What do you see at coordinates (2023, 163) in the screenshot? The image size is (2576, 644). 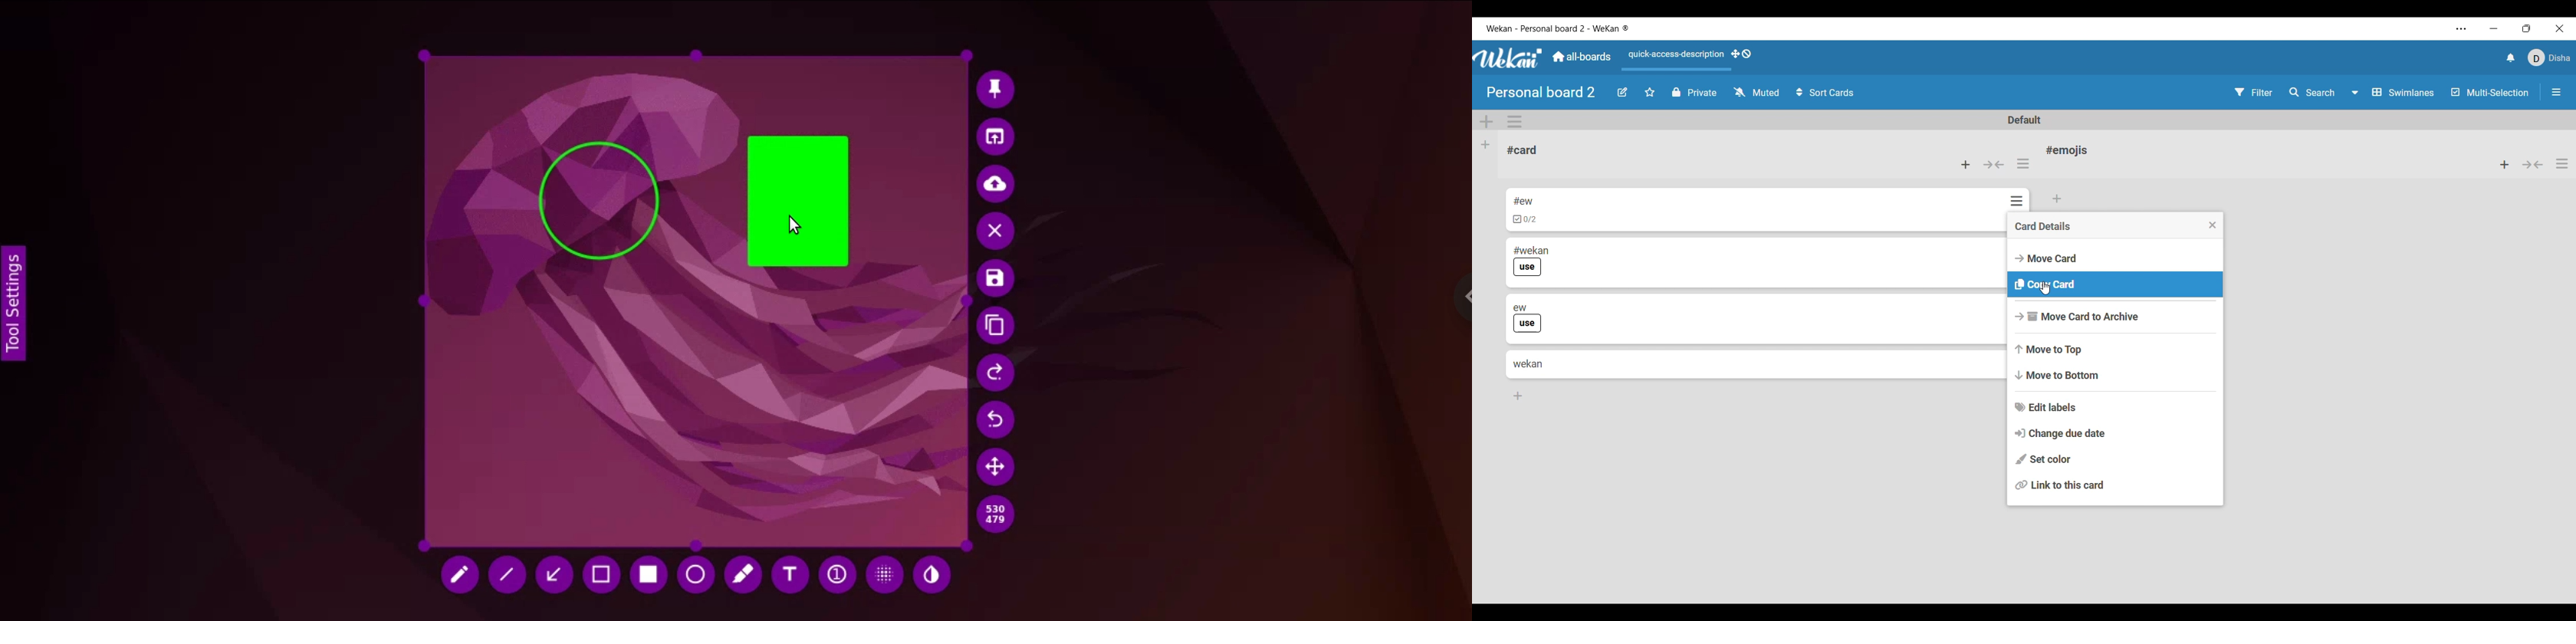 I see `List actions` at bounding box center [2023, 163].